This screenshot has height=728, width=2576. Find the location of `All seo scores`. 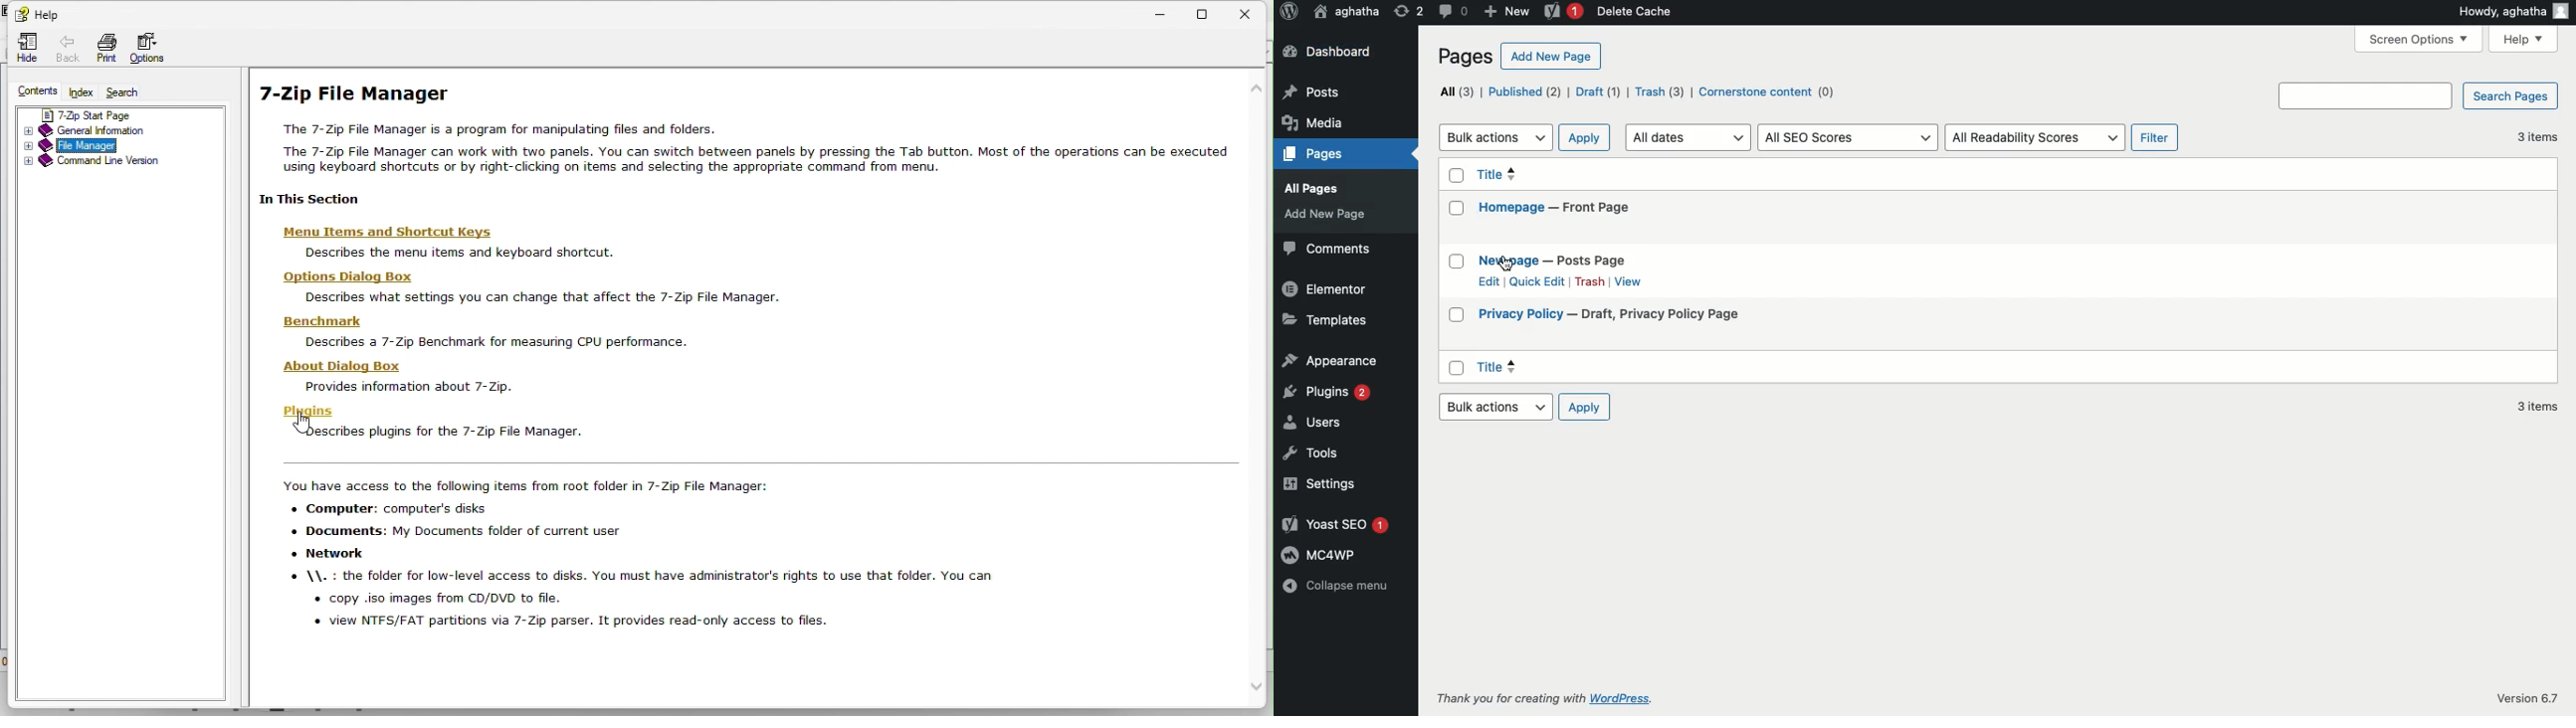

All seo scores is located at coordinates (1846, 137).